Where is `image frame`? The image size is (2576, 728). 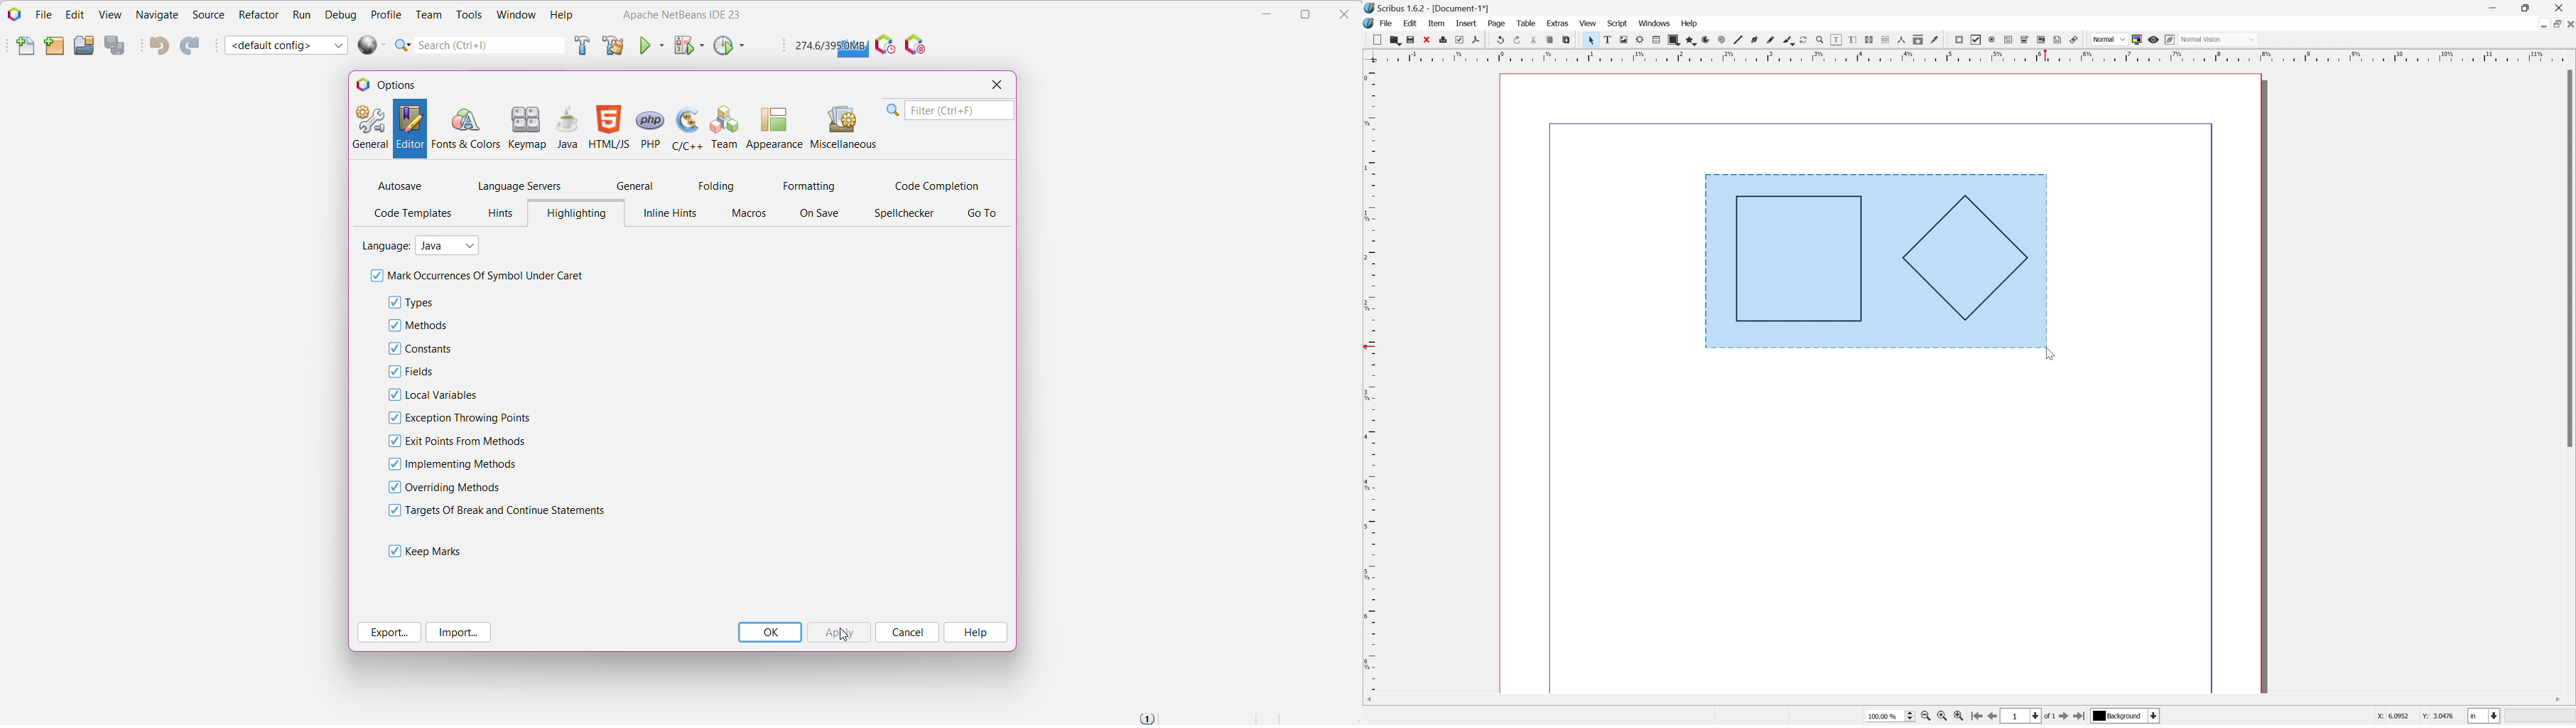 image frame is located at coordinates (1620, 40).